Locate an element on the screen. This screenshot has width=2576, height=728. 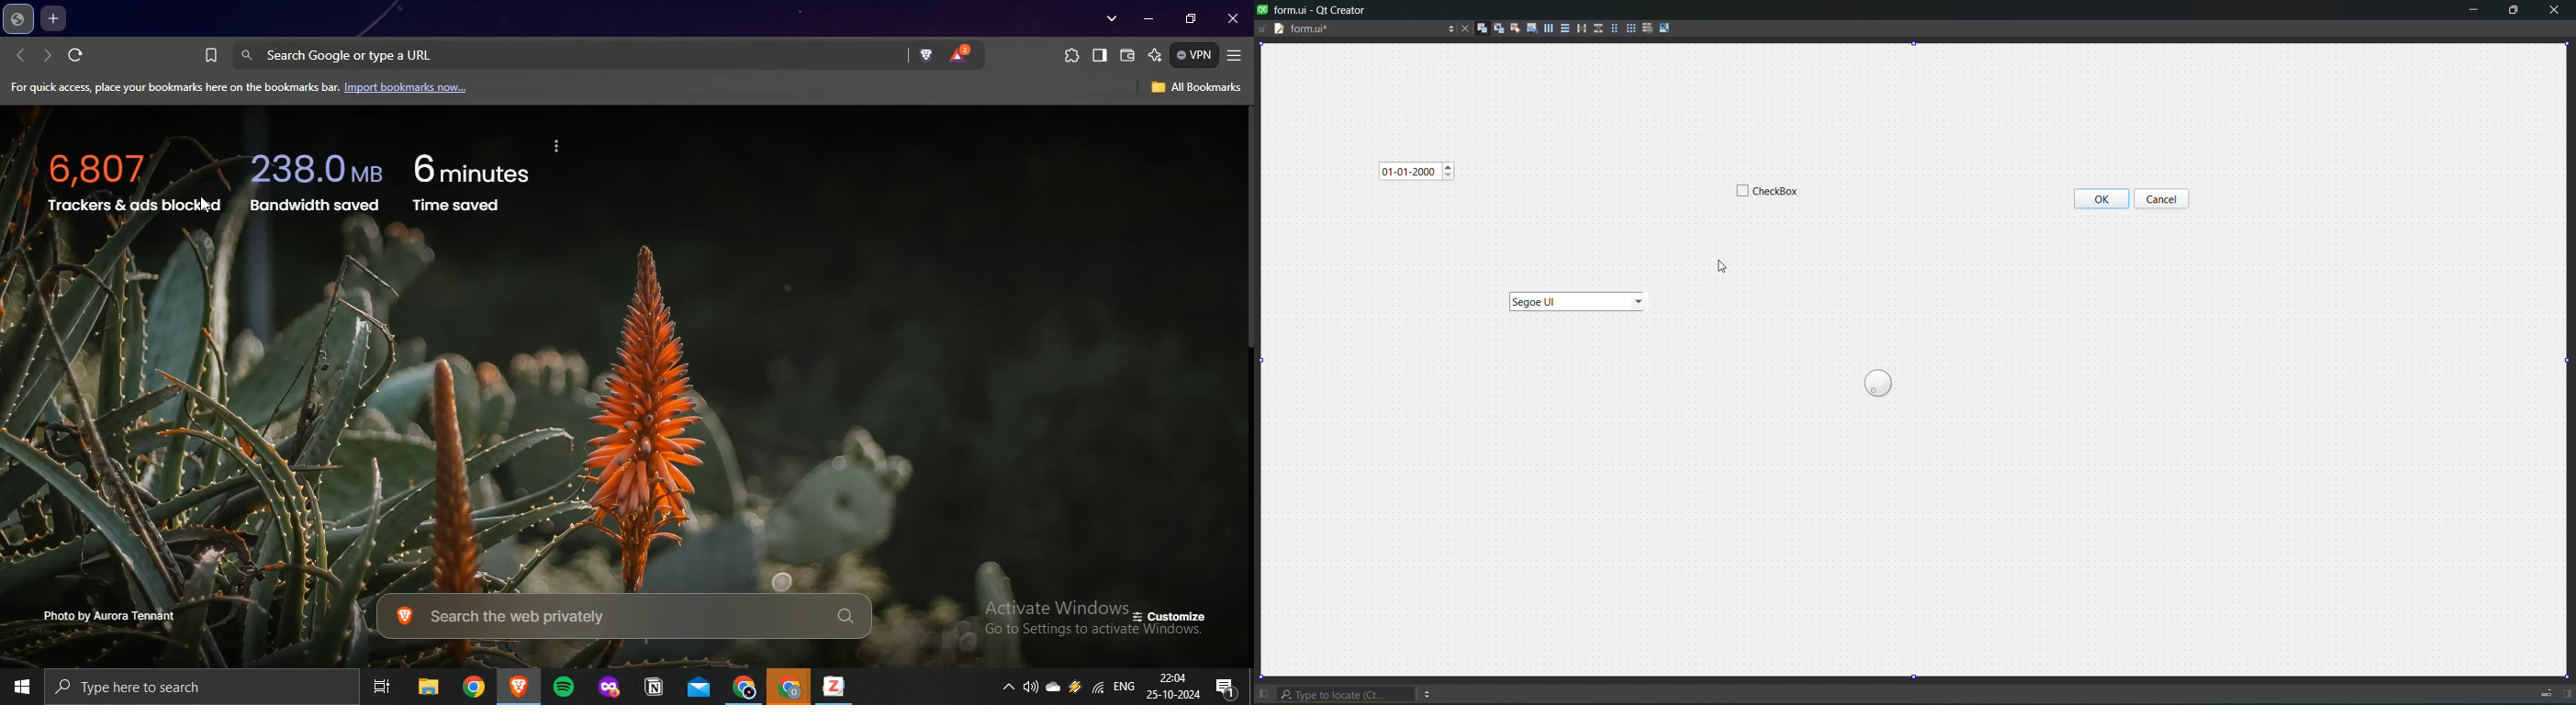
Layout Horizontally is located at coordinates (1547, 27).